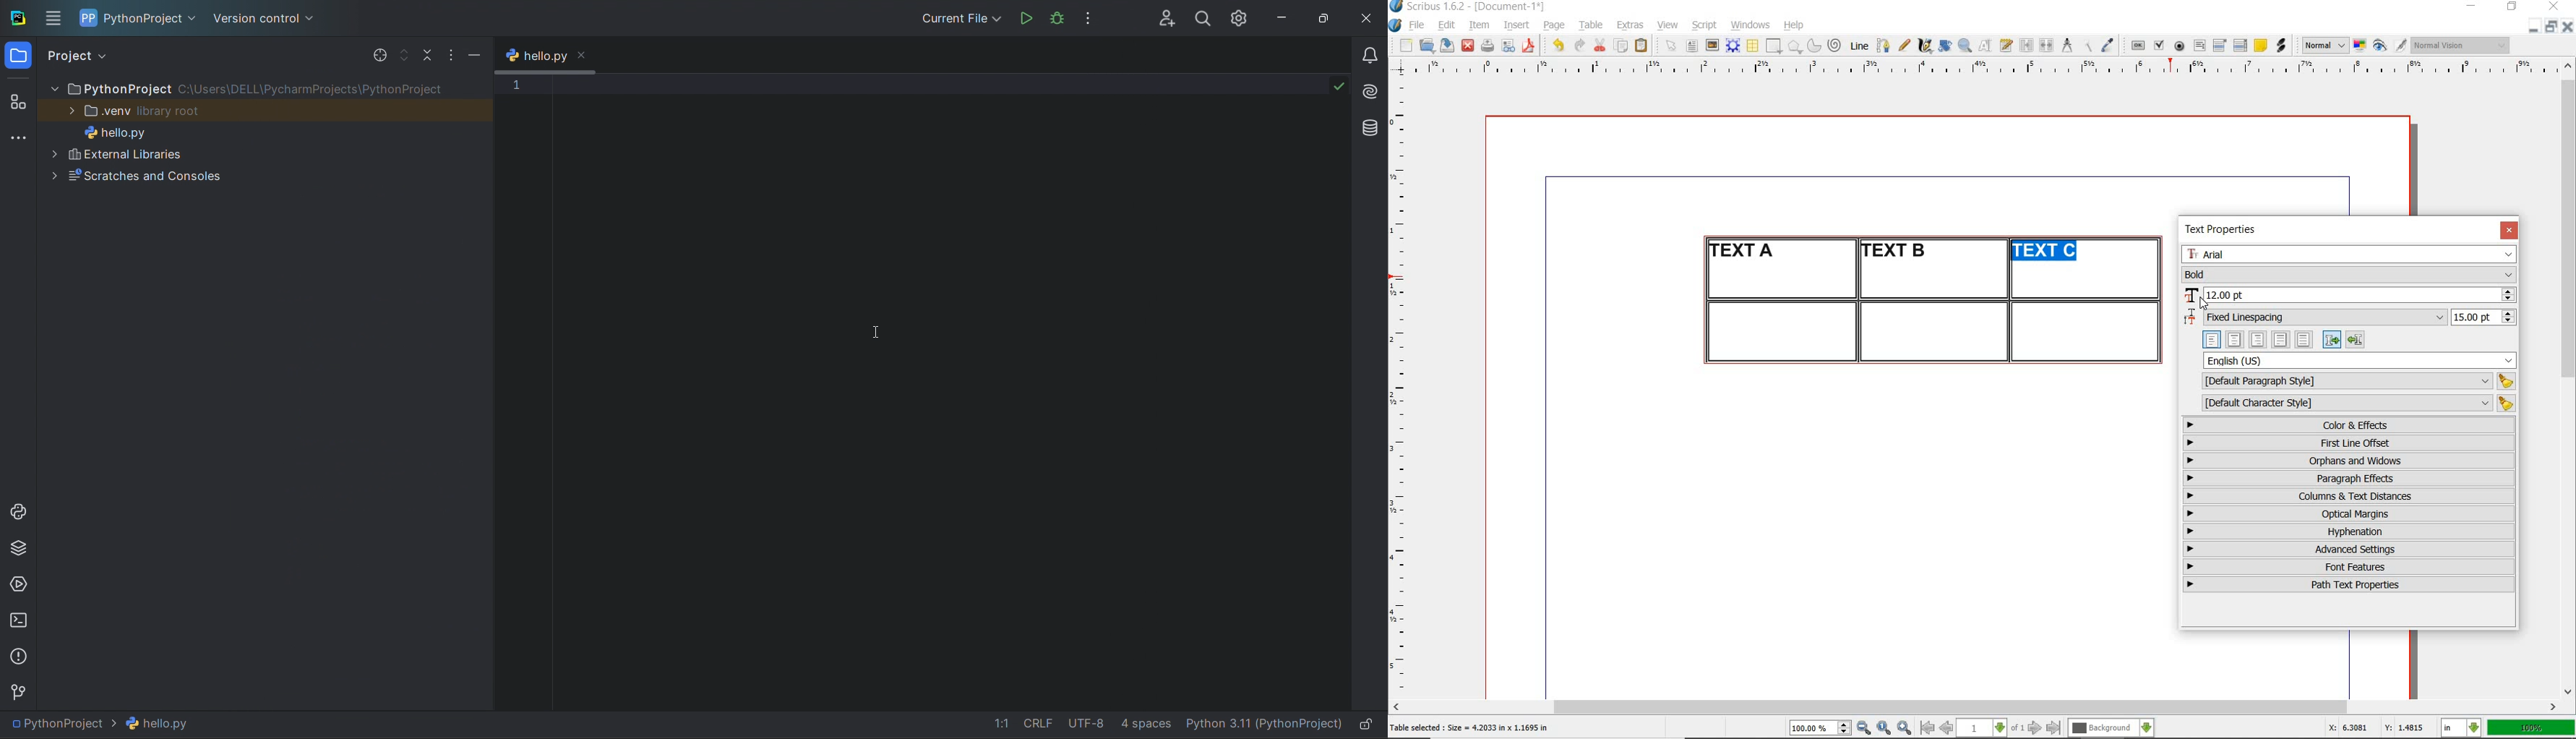  Describe the element at coordinates (1468, 46) in the screenshot. I see `close` at that location.